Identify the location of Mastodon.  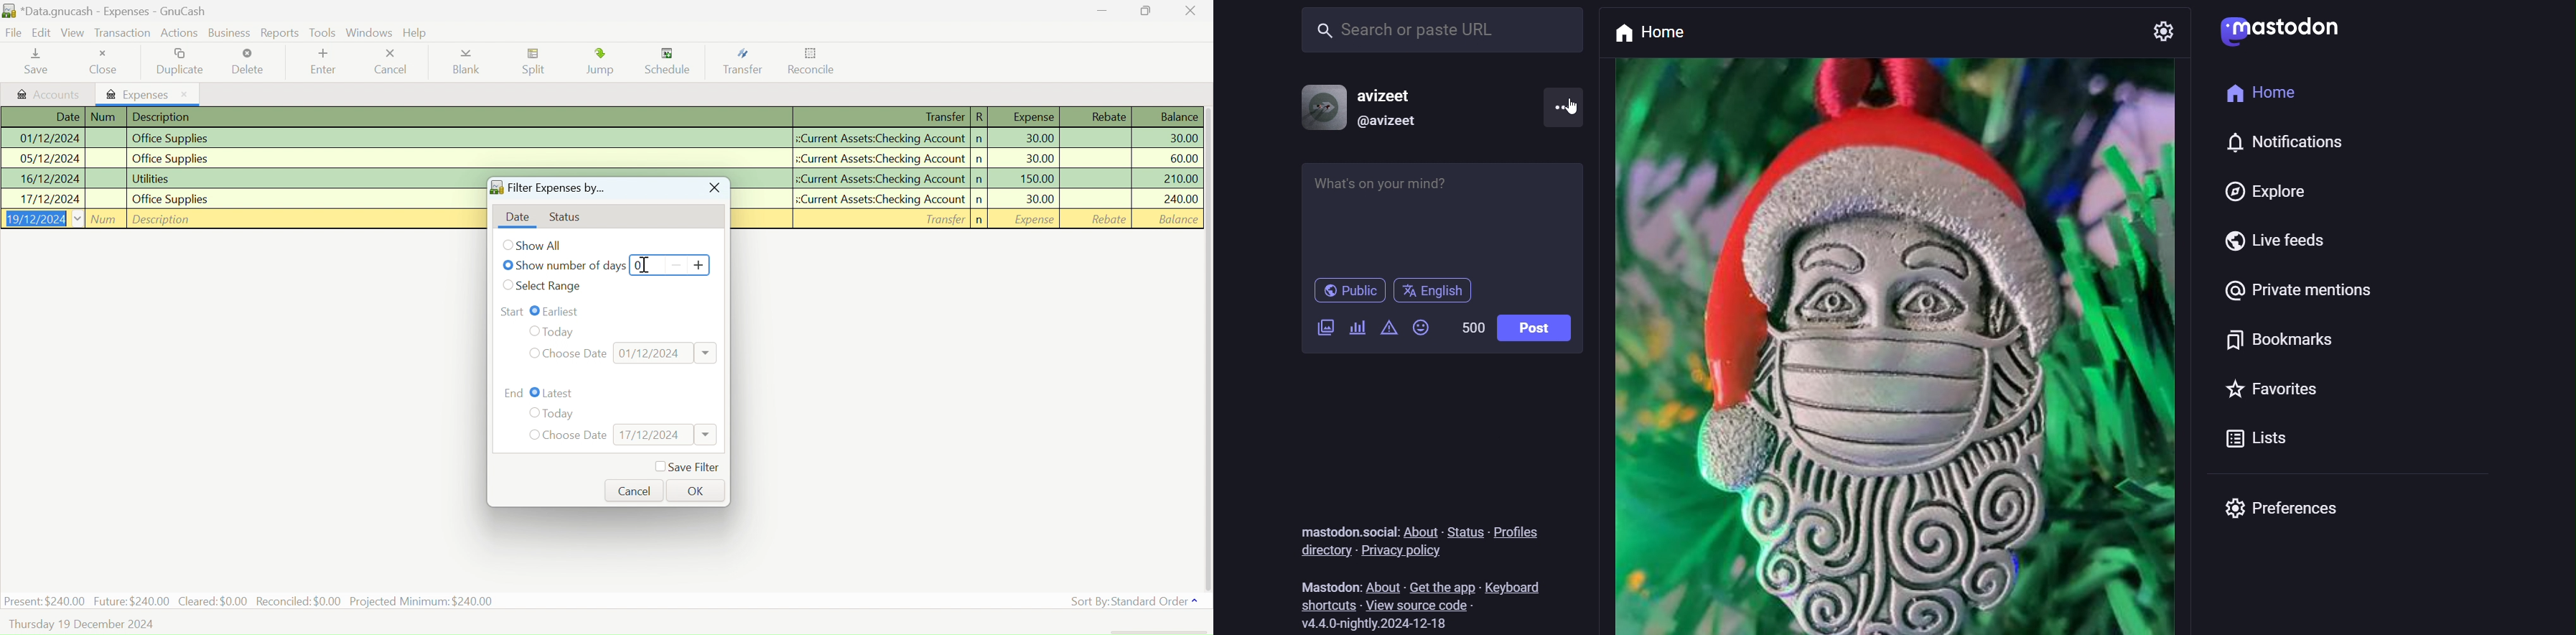
(1325, 585).